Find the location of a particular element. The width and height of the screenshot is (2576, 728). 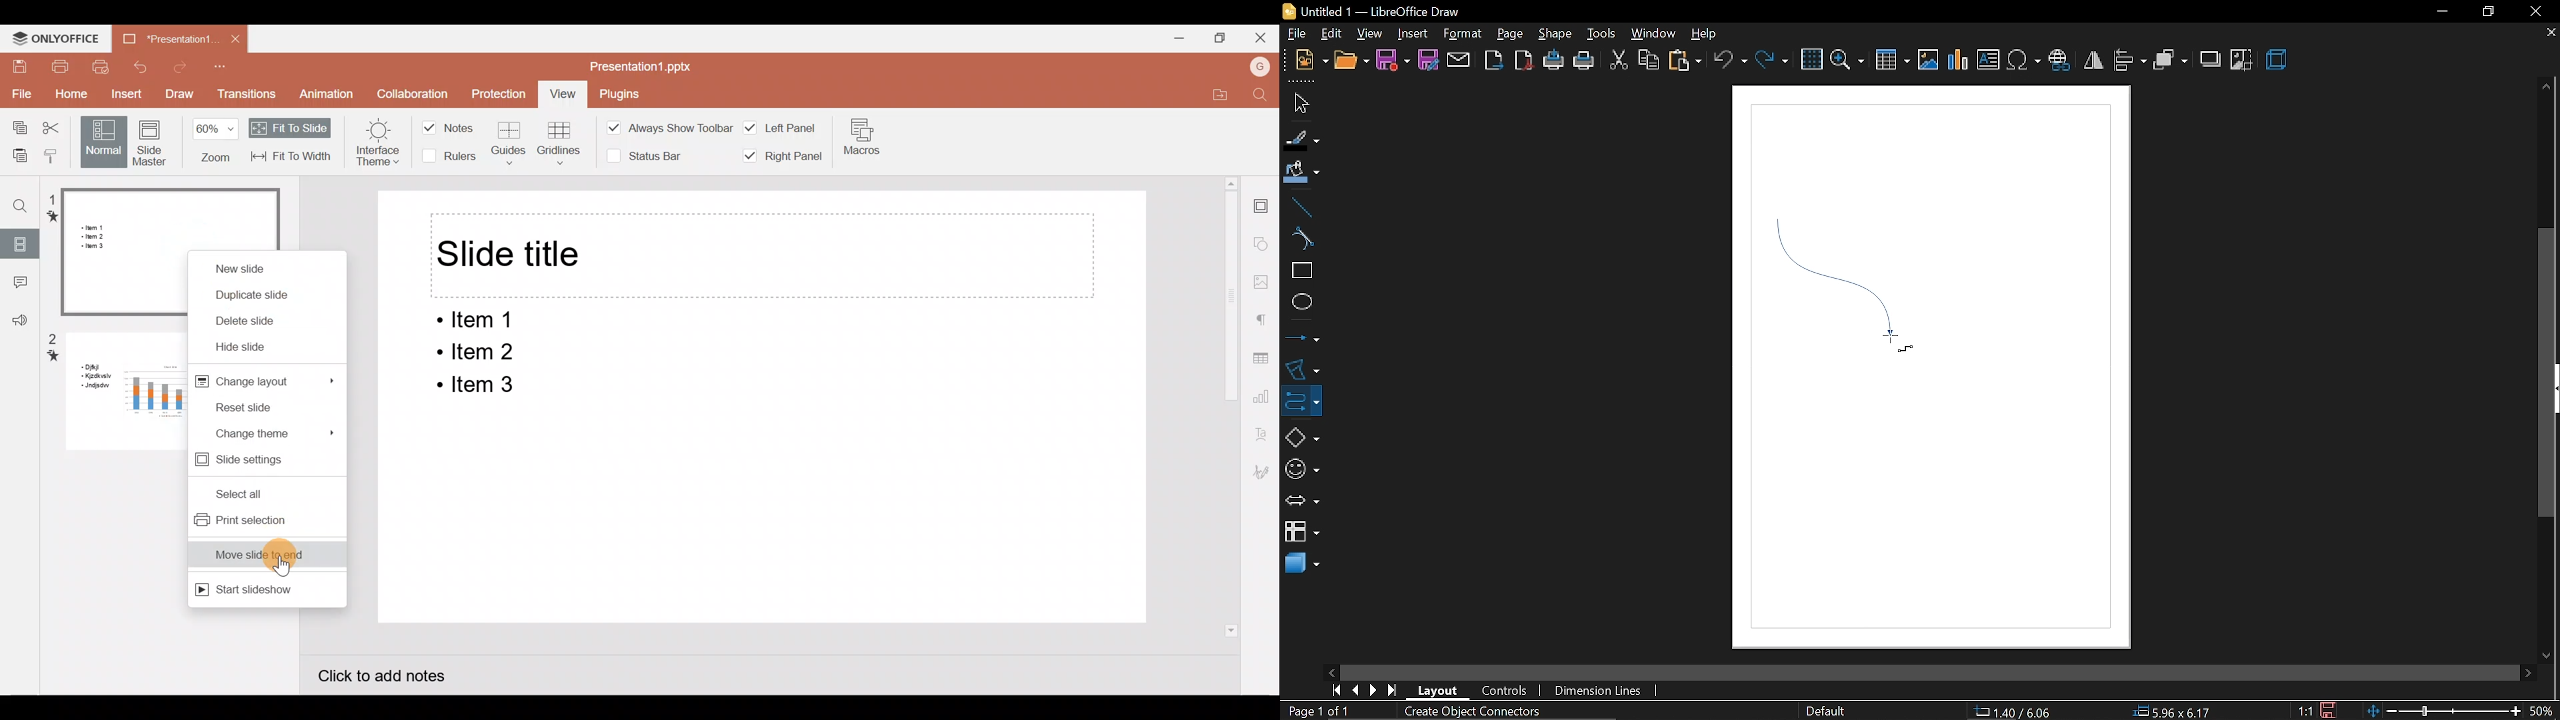

Close document is located at coordinates (235, 37).